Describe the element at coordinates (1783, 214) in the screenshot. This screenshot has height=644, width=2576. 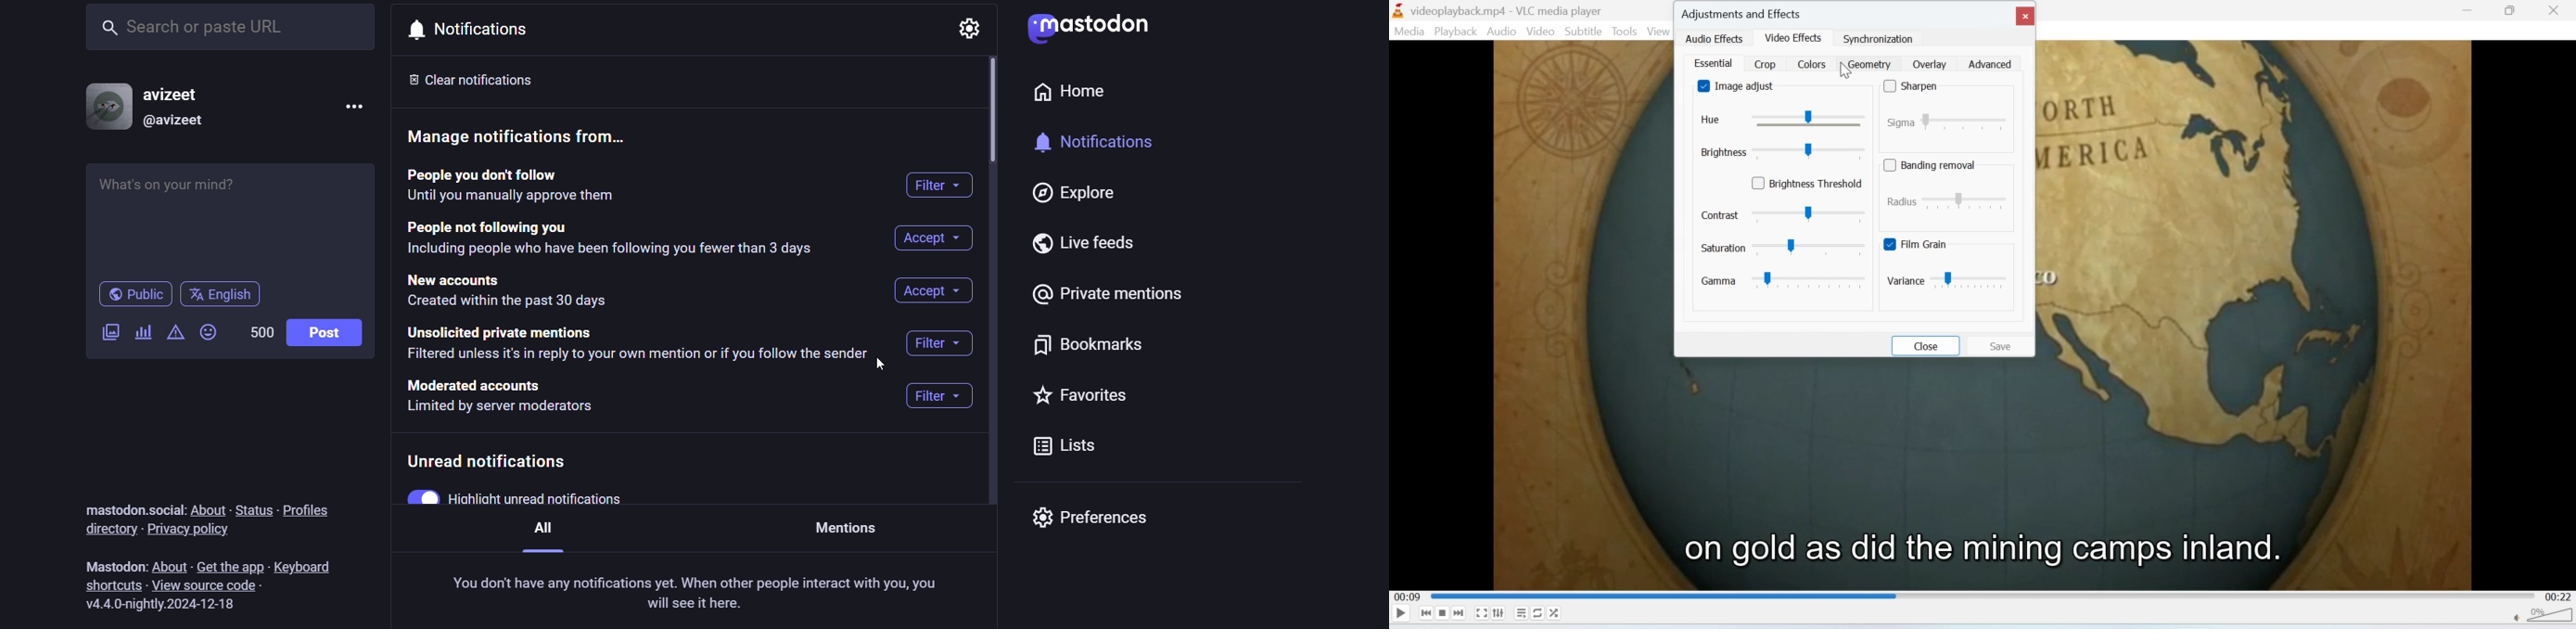
I see `contrast` at that location.